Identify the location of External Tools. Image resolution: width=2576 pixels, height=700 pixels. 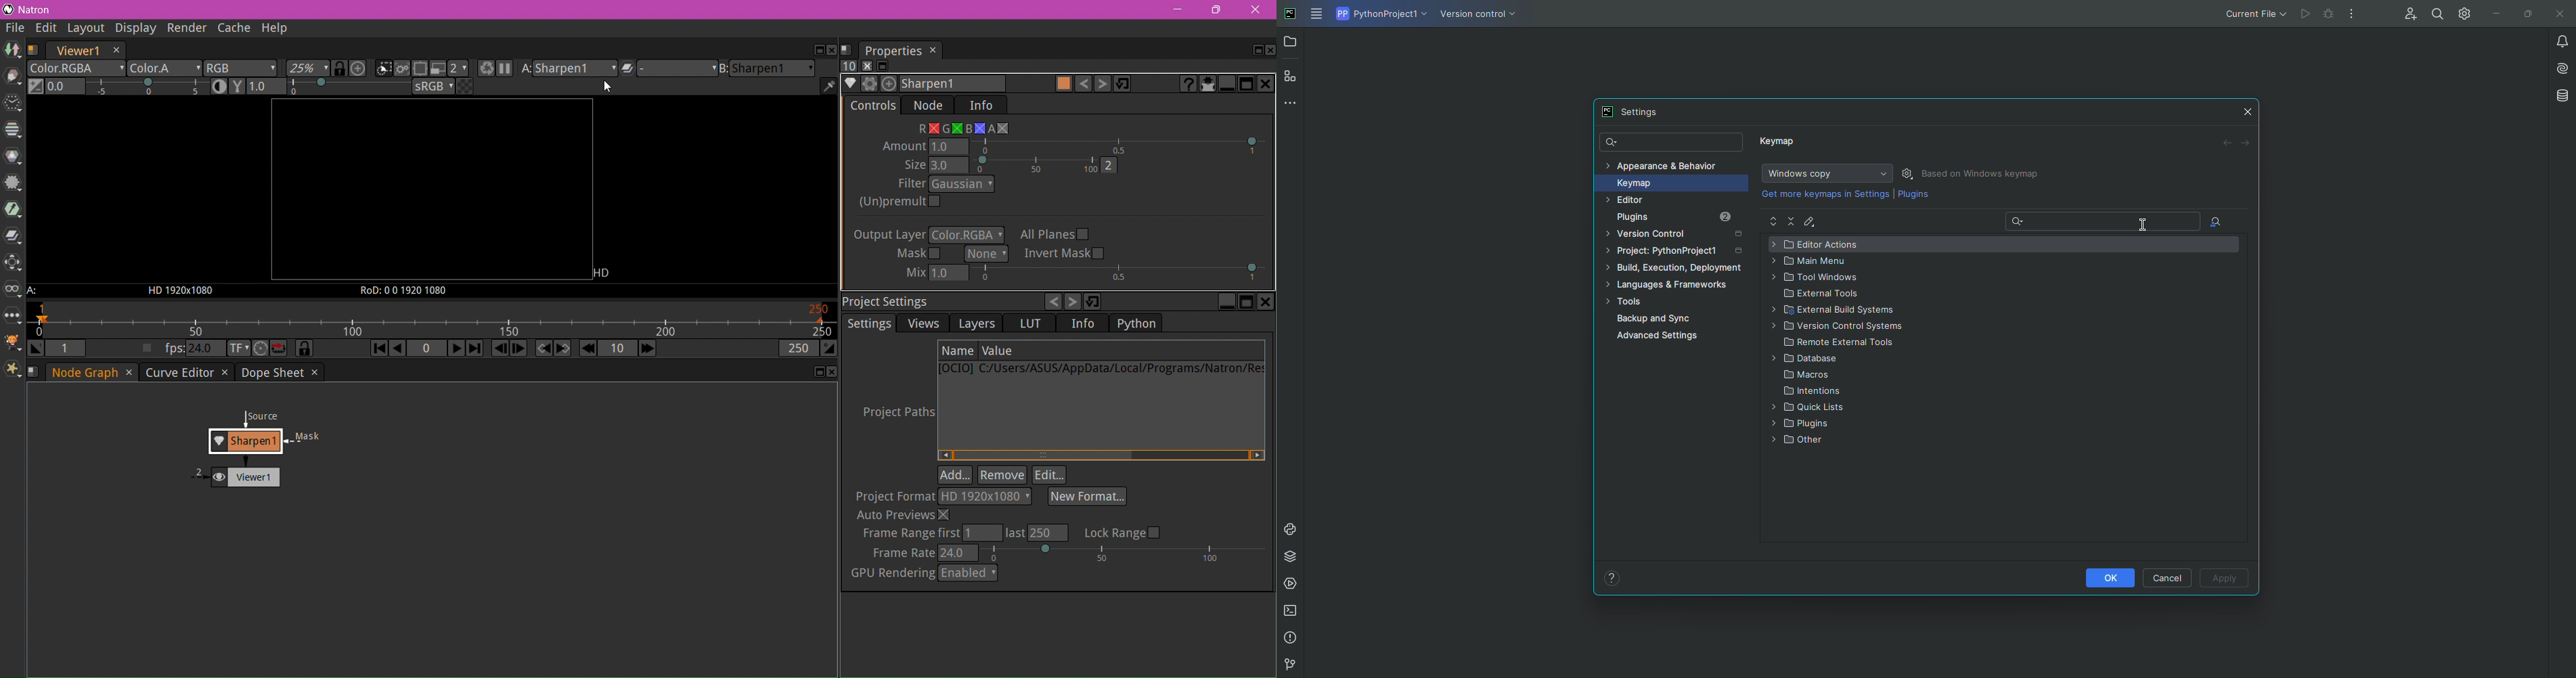
(1823, 295).